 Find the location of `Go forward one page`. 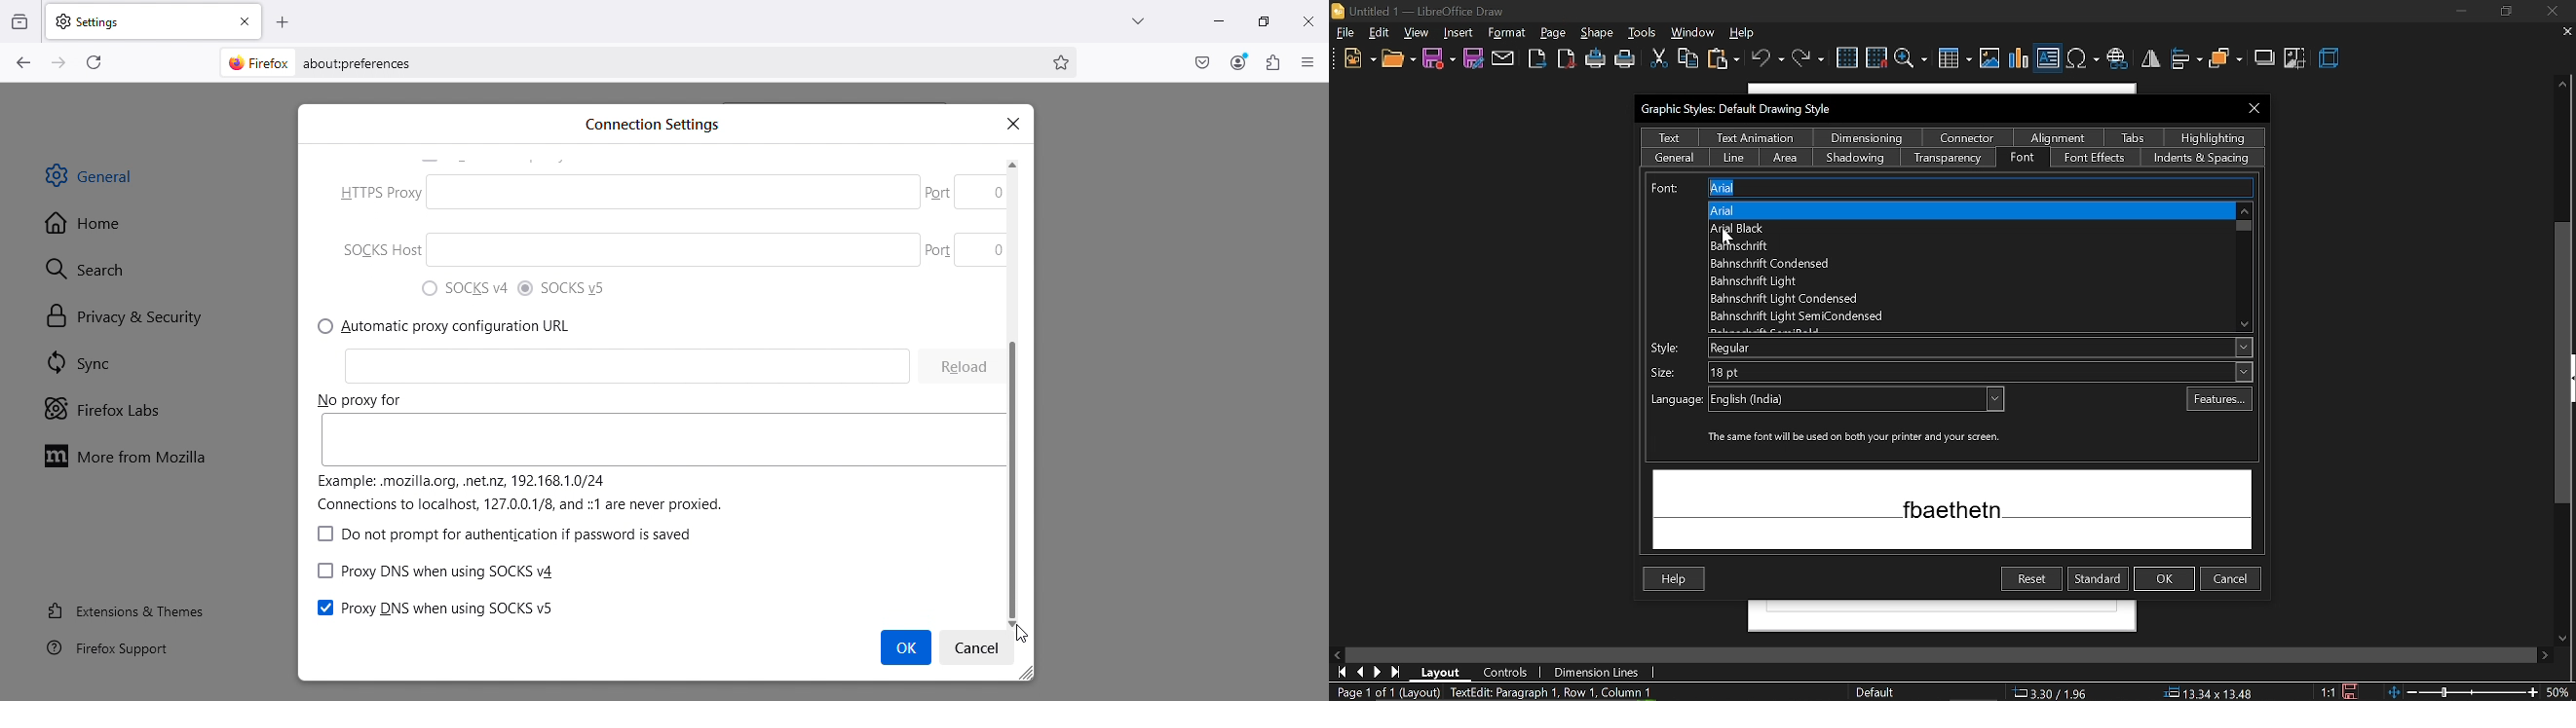

Go forward one page is located at coordinates (57, 61).